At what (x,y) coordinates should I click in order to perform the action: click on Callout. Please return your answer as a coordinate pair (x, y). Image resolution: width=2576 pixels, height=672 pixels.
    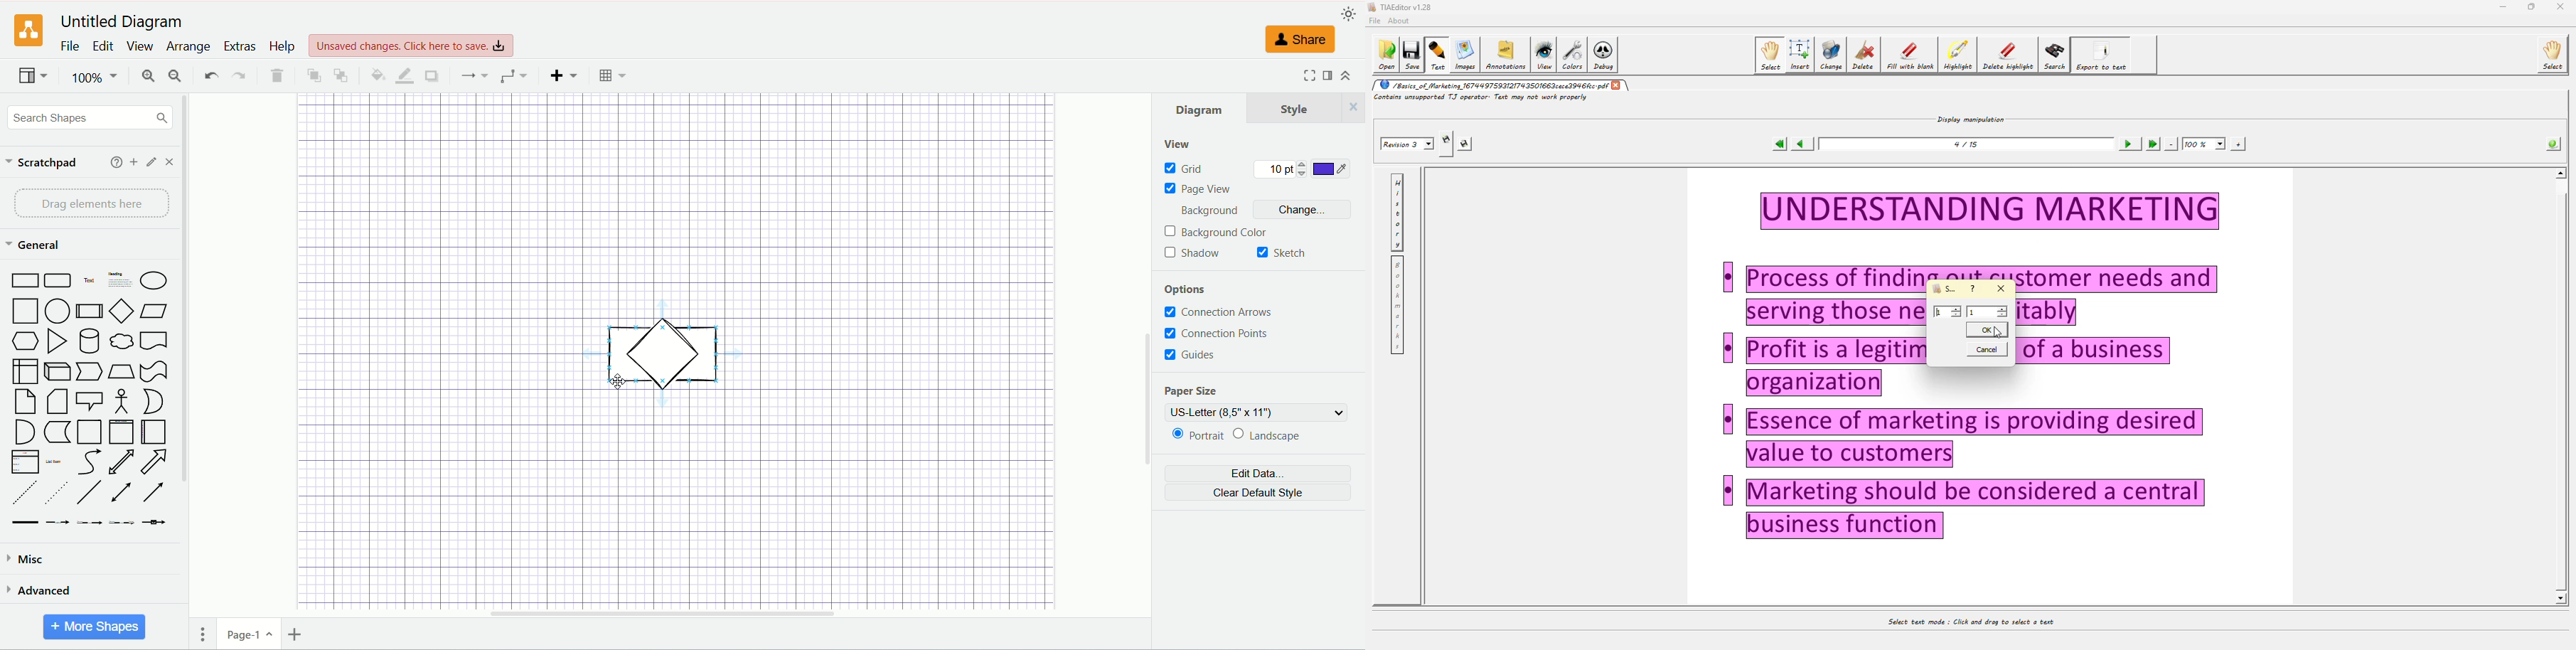
    Looking at the image, I should click on (90, 400).